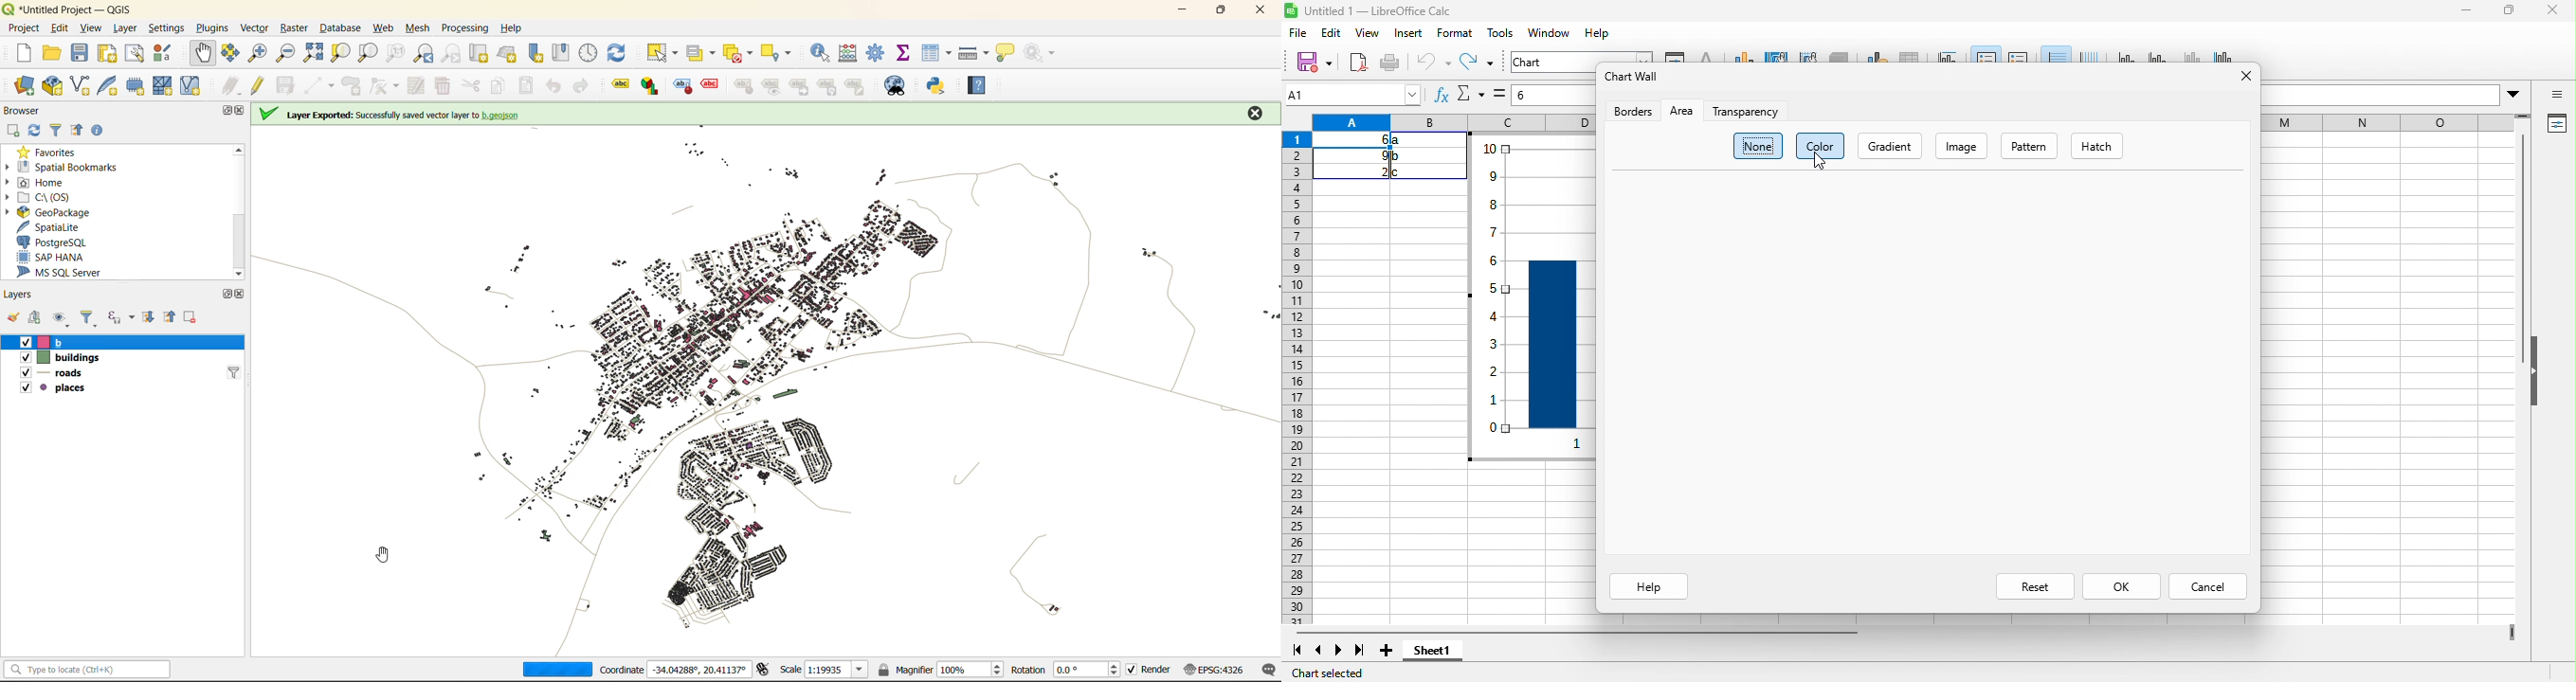 This screenshot has width=2576, height=700. What do you see at coordinates (2557, 124) in the screenshot?
I see `properties` at bounding box center [2557, 124].